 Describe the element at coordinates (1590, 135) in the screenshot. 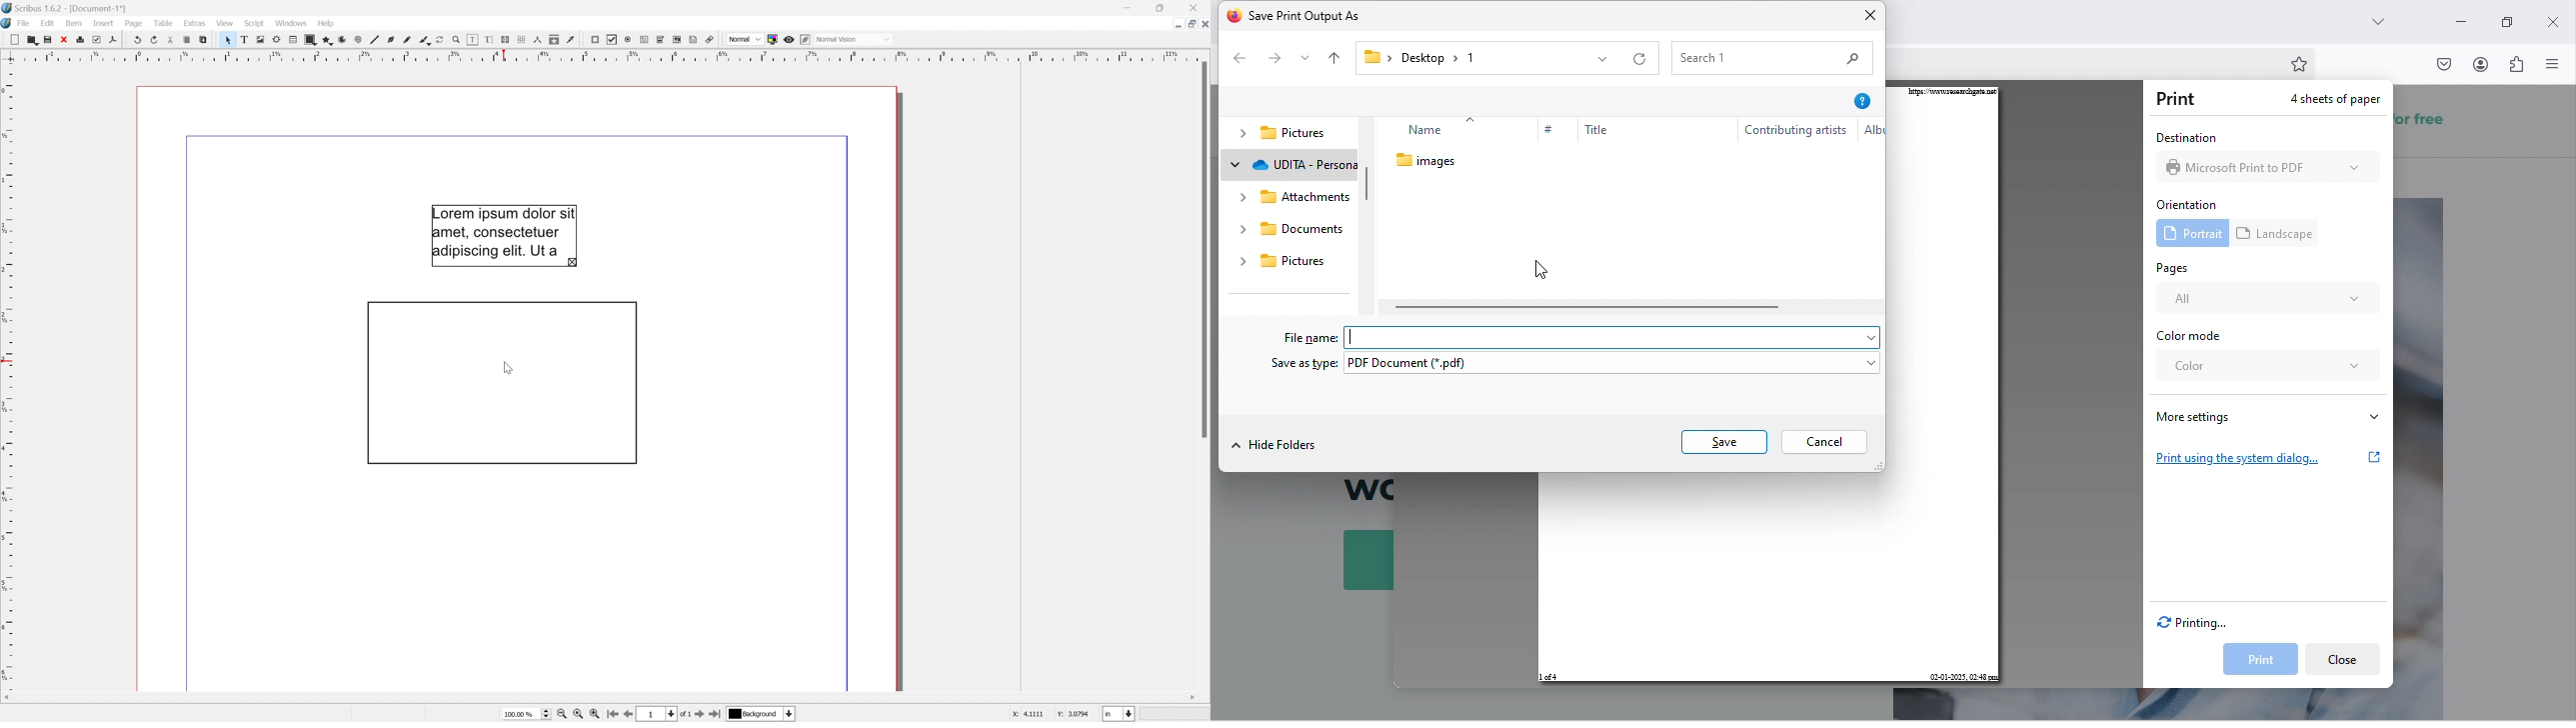

I see `title` at that location.